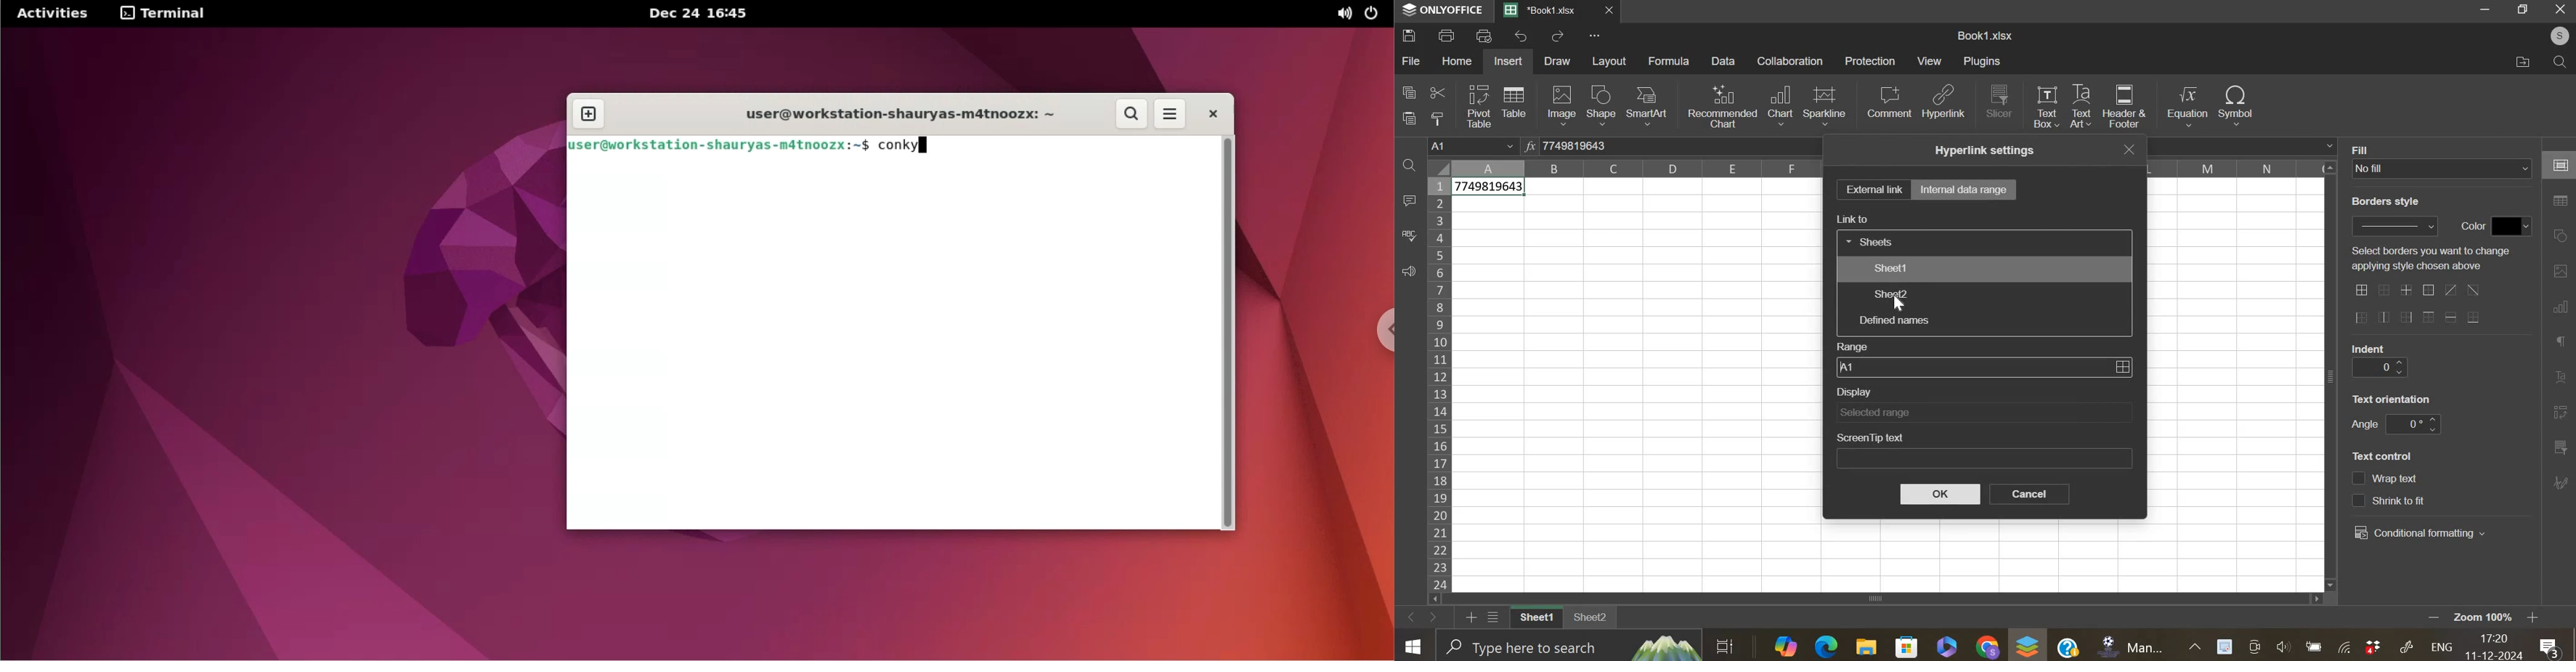 This screenshot has height=672, width=2576. What do you see at coordinates (1983, 366) in the screenshot?
I see `range` at bounding box center [1983, 366].